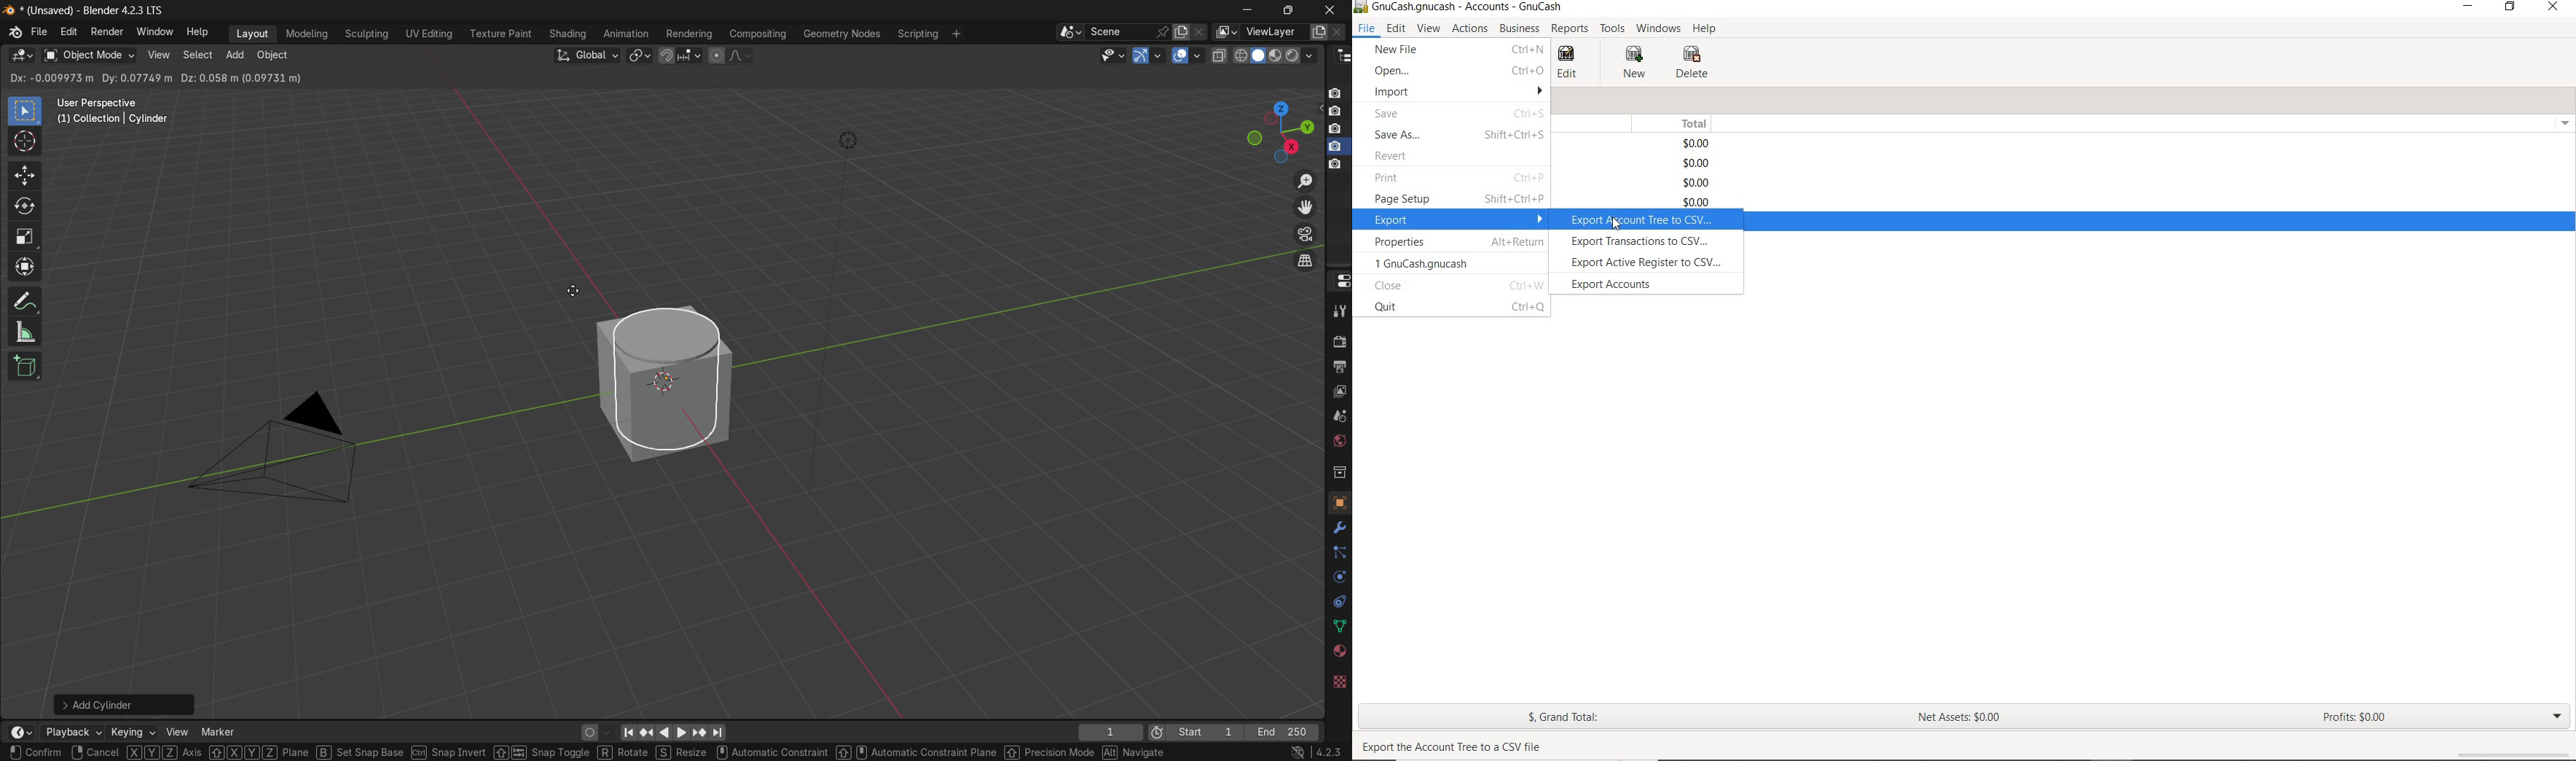 The image size is (2576, 784). What do you see at coordinates (627, 35) in the screenshot?
I see `animation menu` at bounding box center [627, 35].